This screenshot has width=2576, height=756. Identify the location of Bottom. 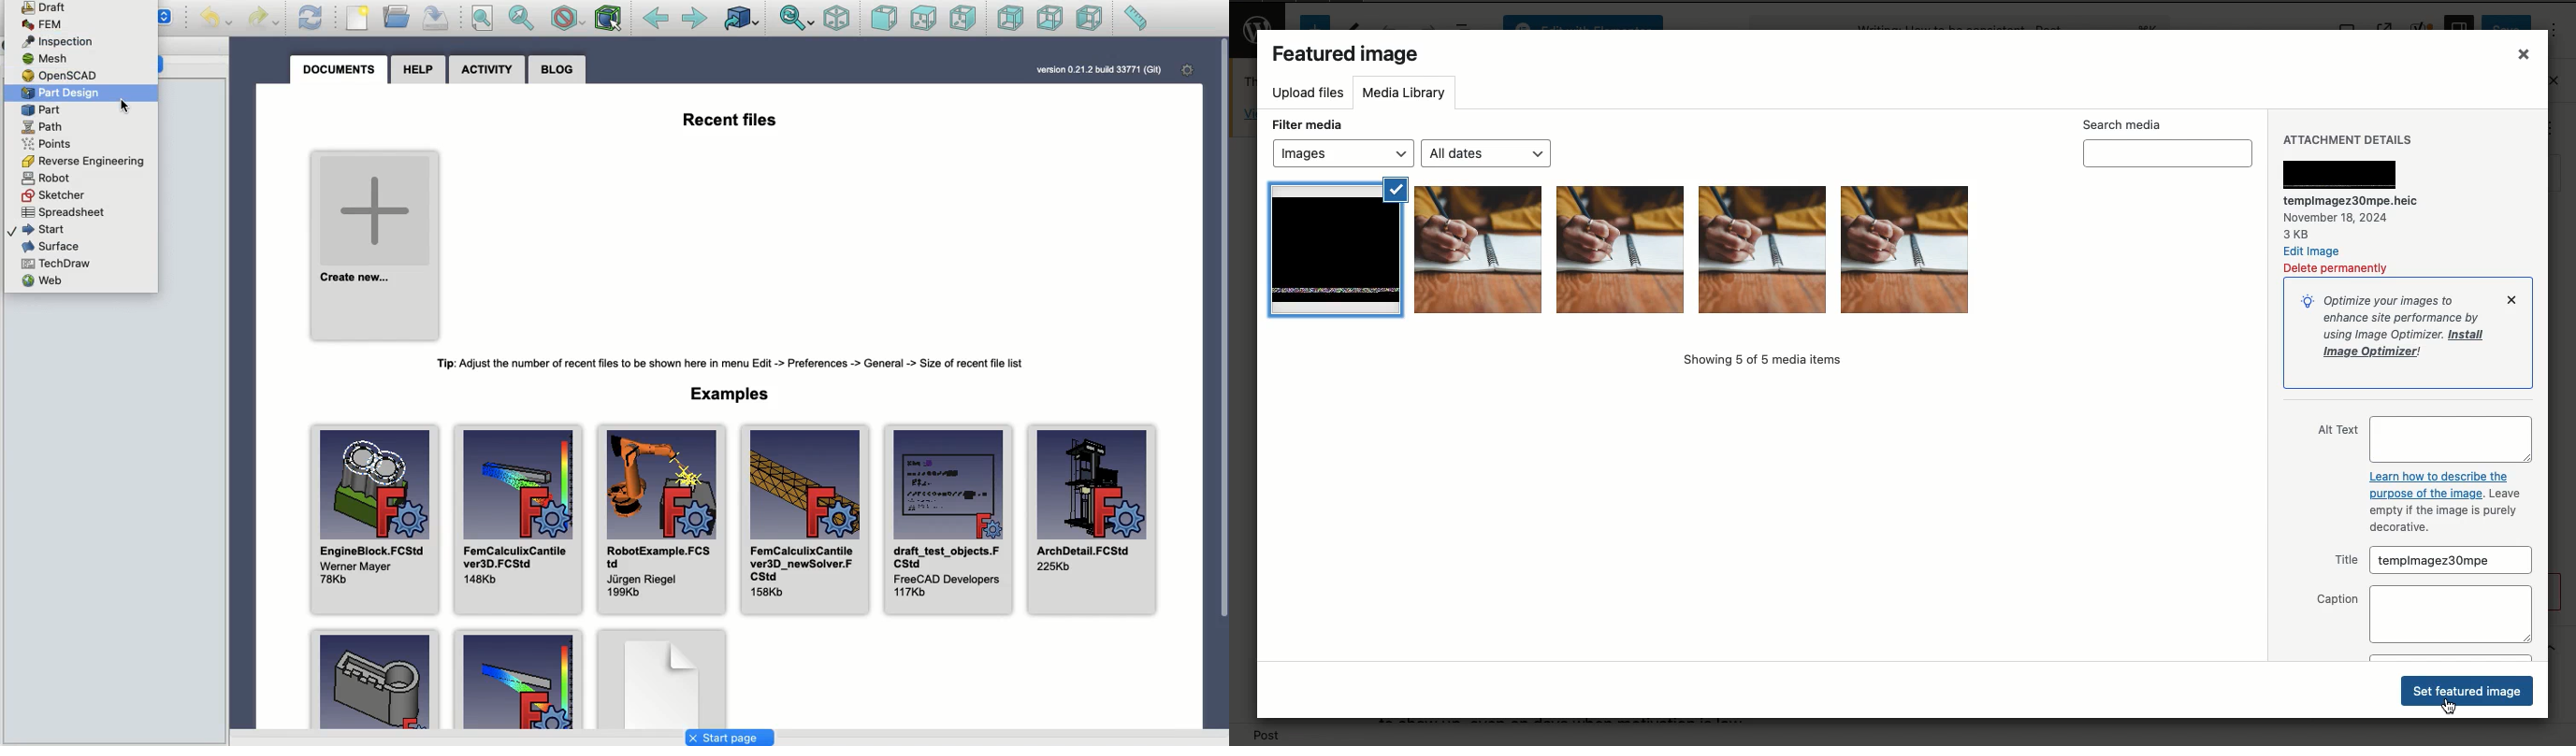
(1049, 20).